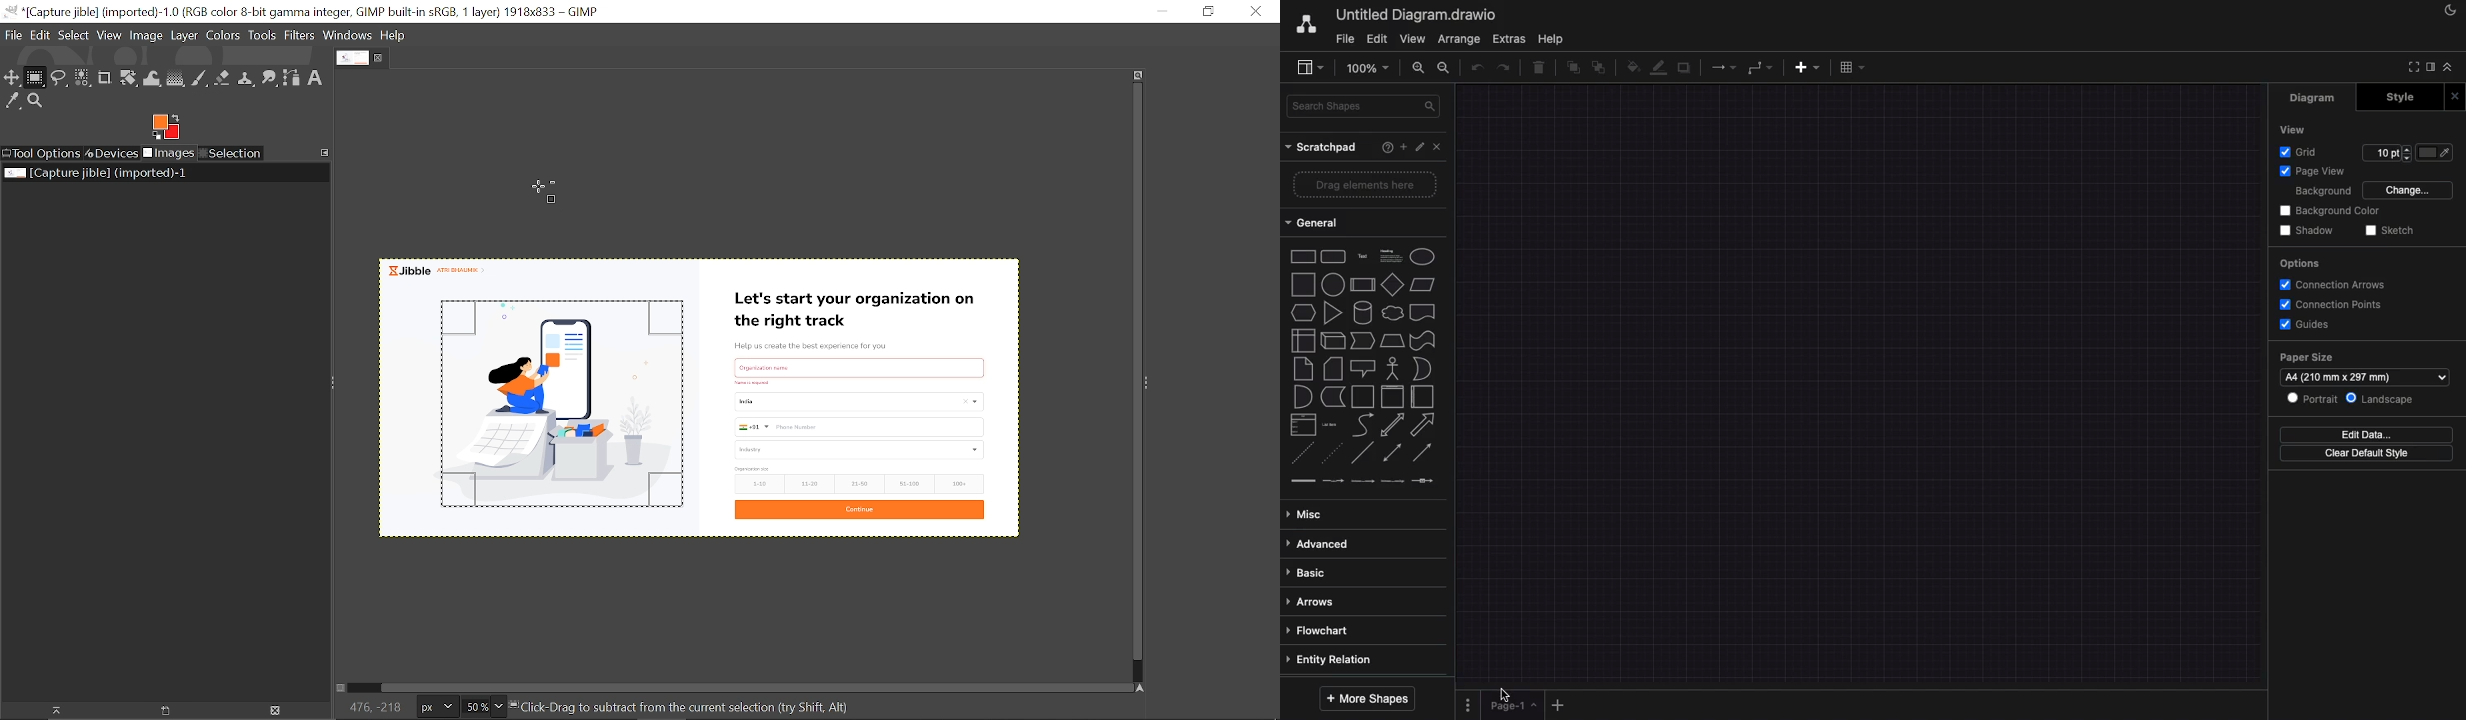 Image resolution: width=2492 pixels, height=728 pixels. I want to click on Zoom when window size changes, so click(1138, 75).